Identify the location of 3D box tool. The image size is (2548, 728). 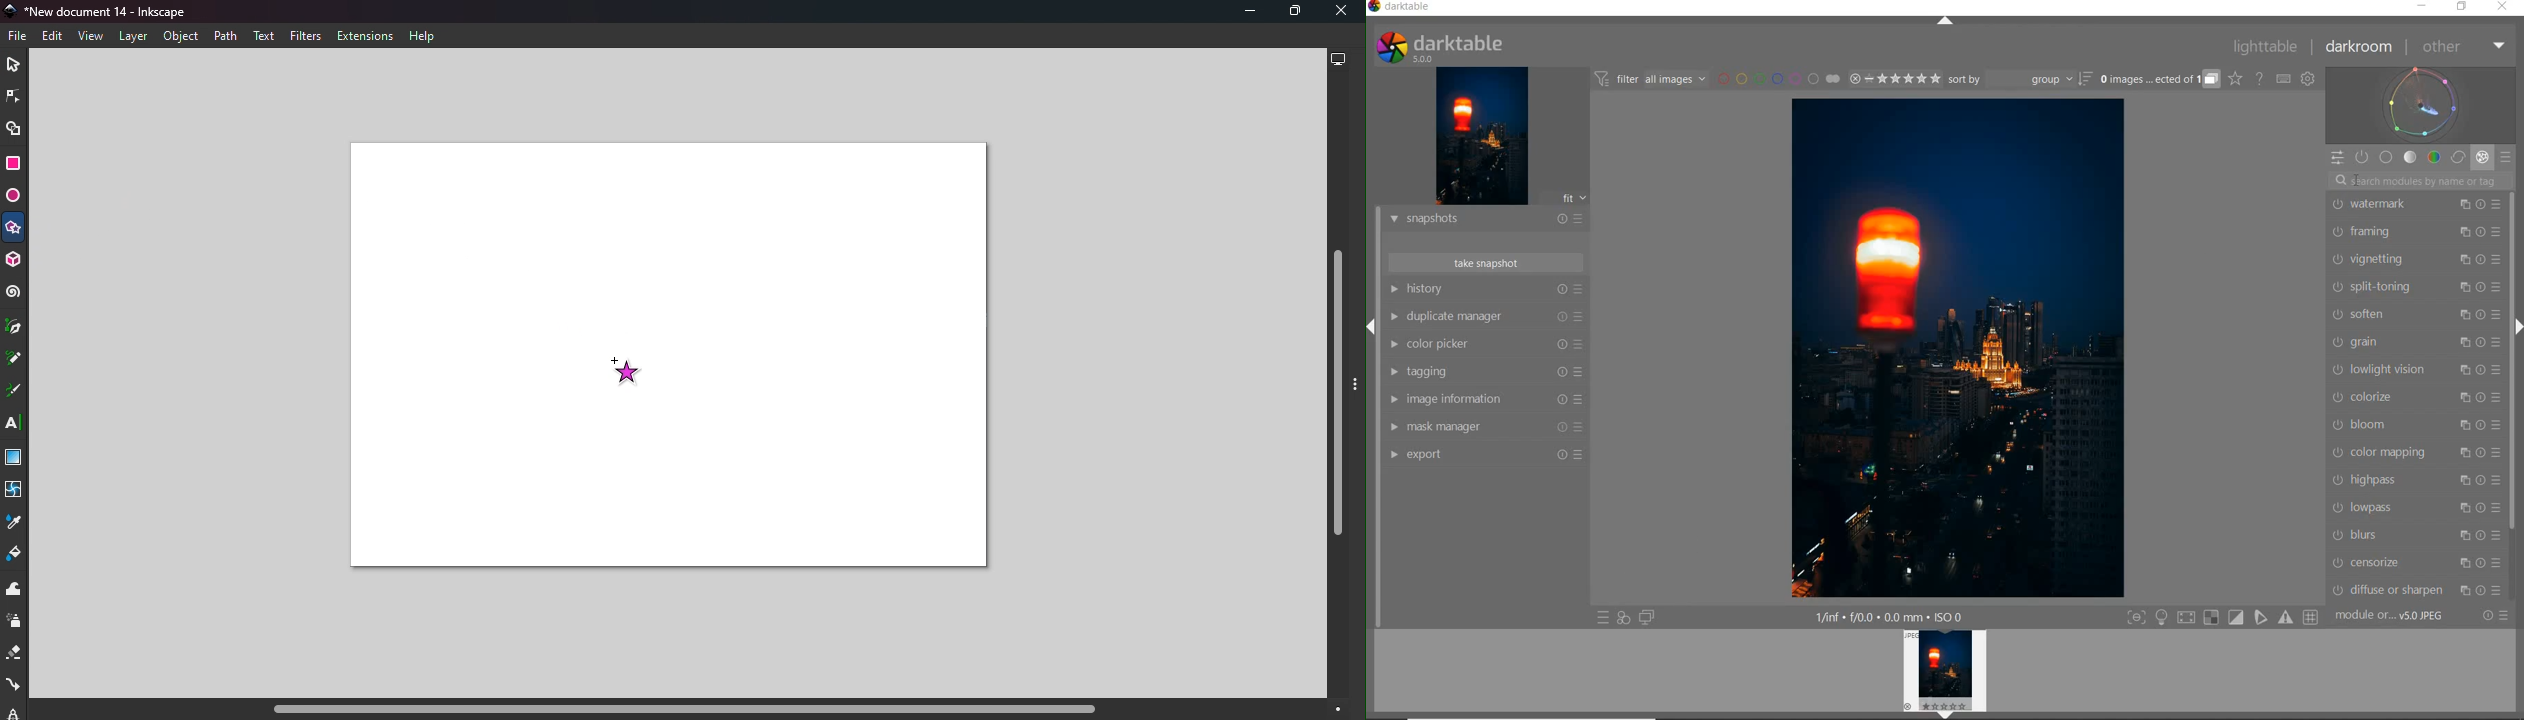
(16, 260).